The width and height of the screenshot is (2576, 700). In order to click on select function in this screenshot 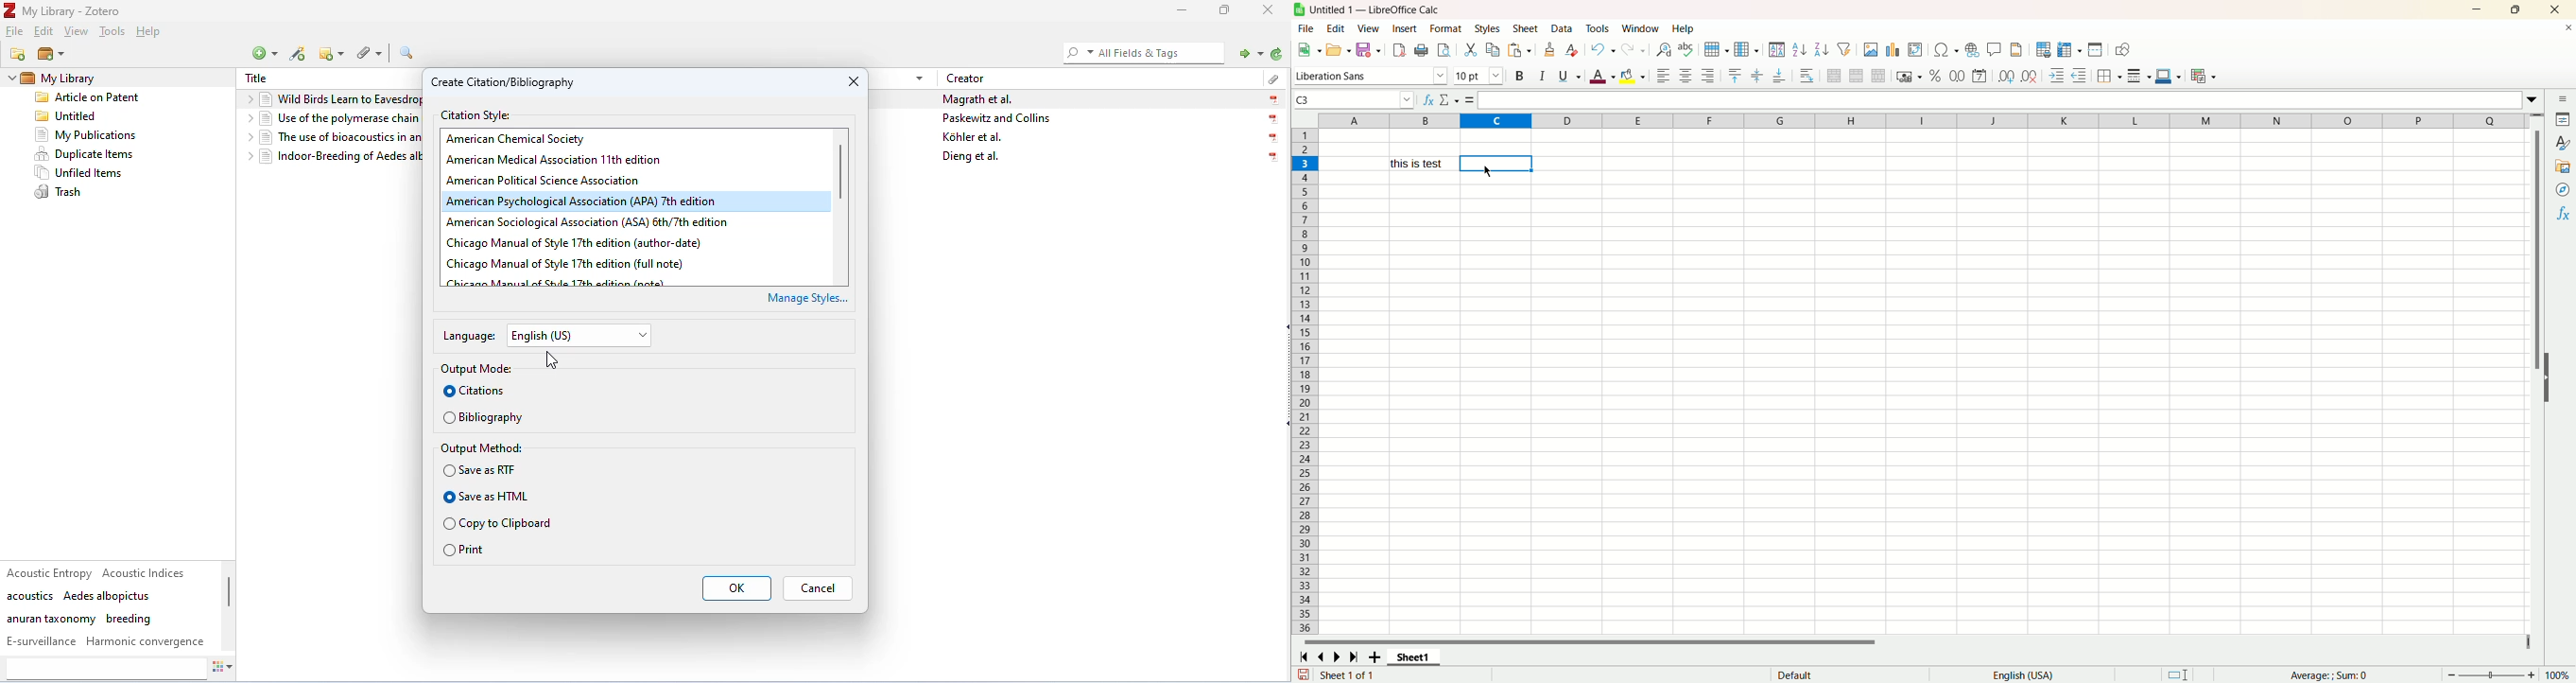, I will do `click(1449, 100)`.